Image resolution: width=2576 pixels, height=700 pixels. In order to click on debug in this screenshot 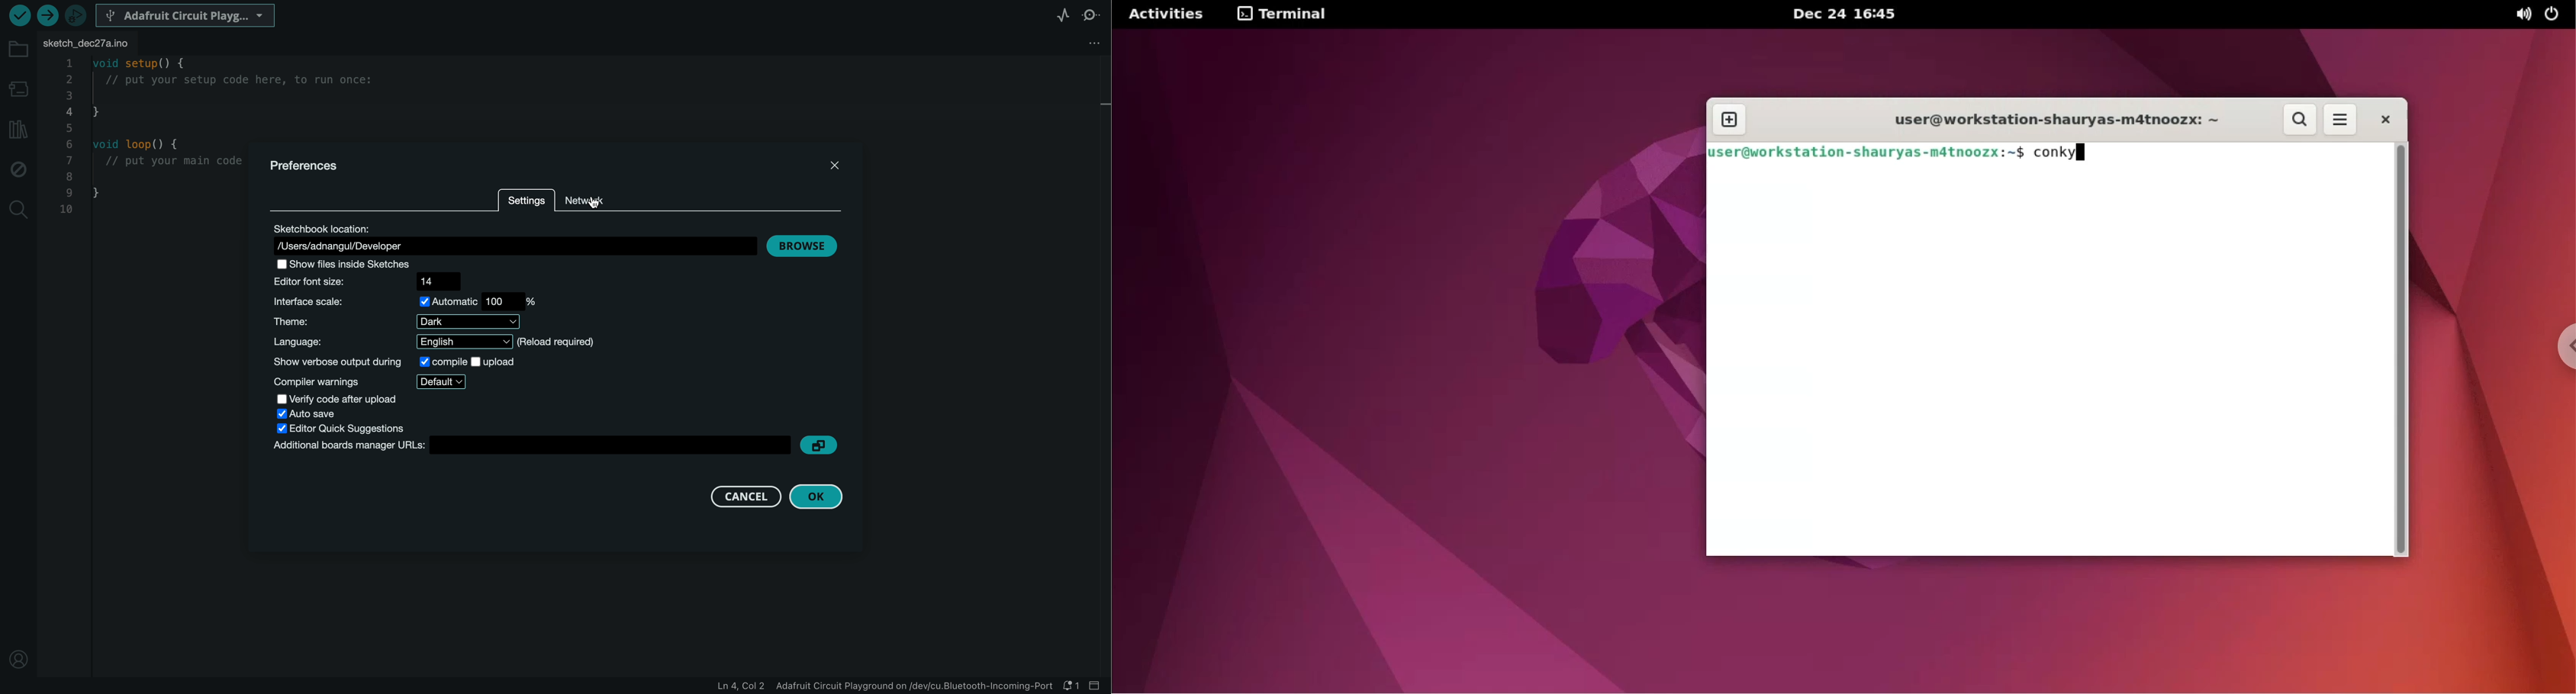, I will do `click(18, 167)`.